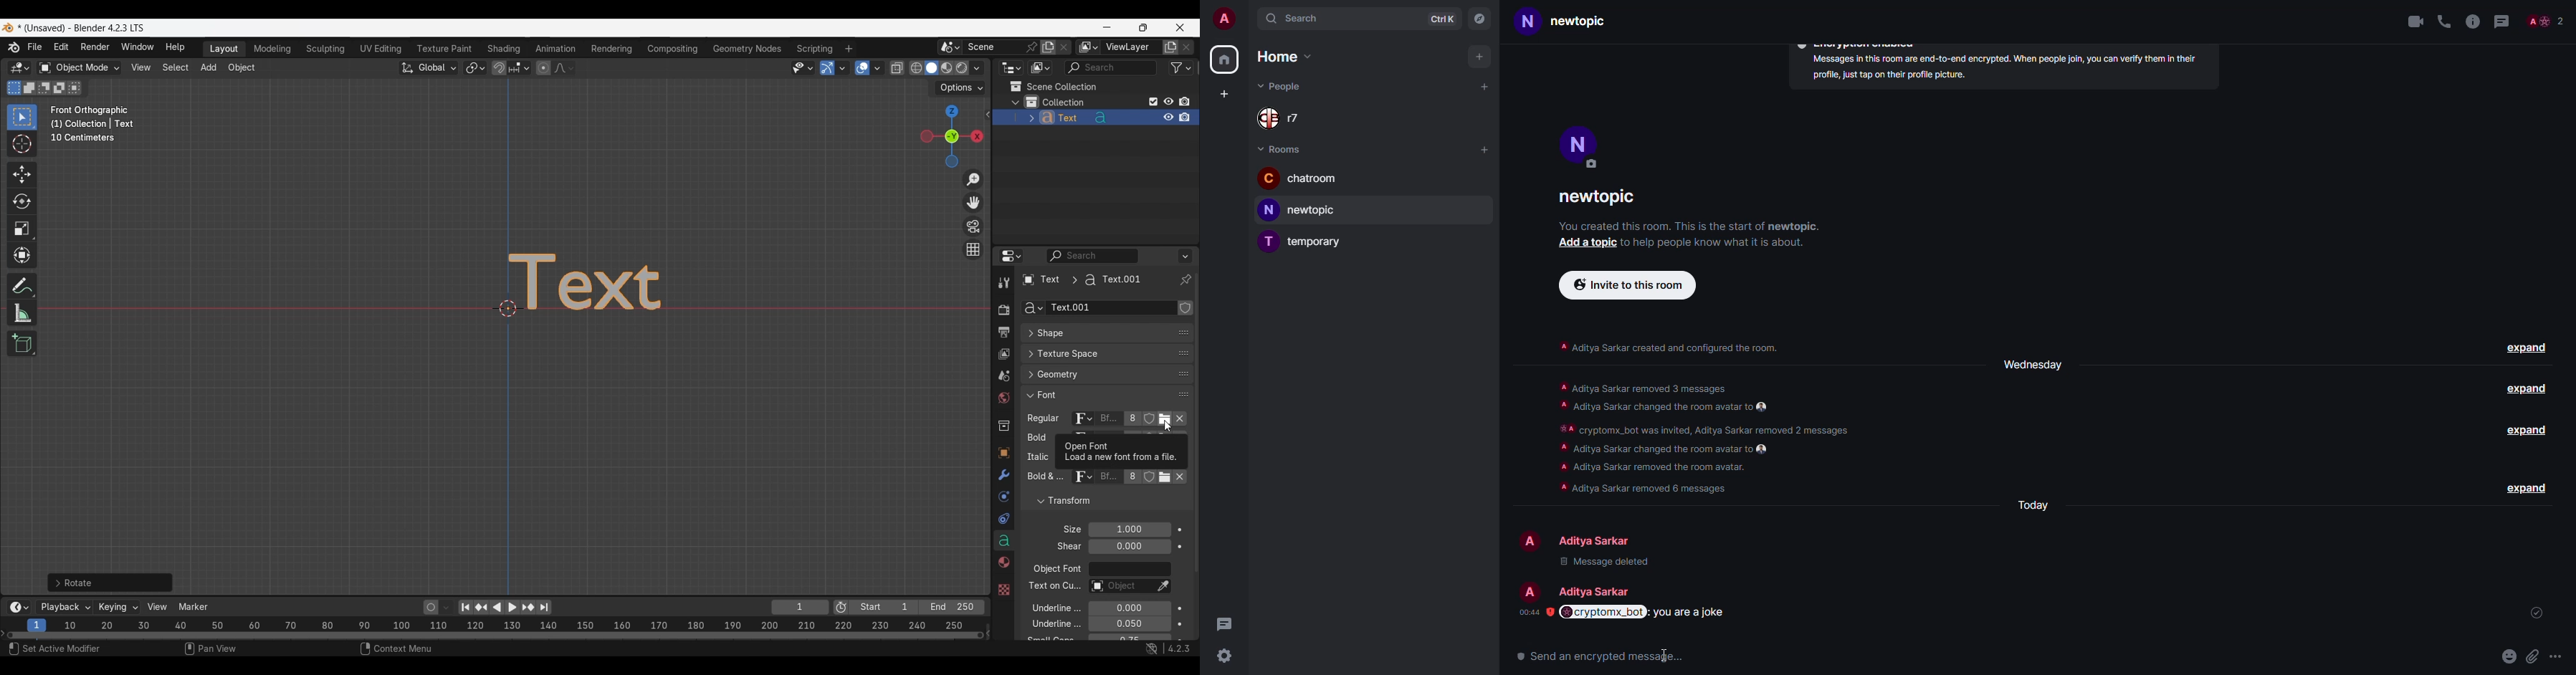  I want to click on add, so click(1484, 148).